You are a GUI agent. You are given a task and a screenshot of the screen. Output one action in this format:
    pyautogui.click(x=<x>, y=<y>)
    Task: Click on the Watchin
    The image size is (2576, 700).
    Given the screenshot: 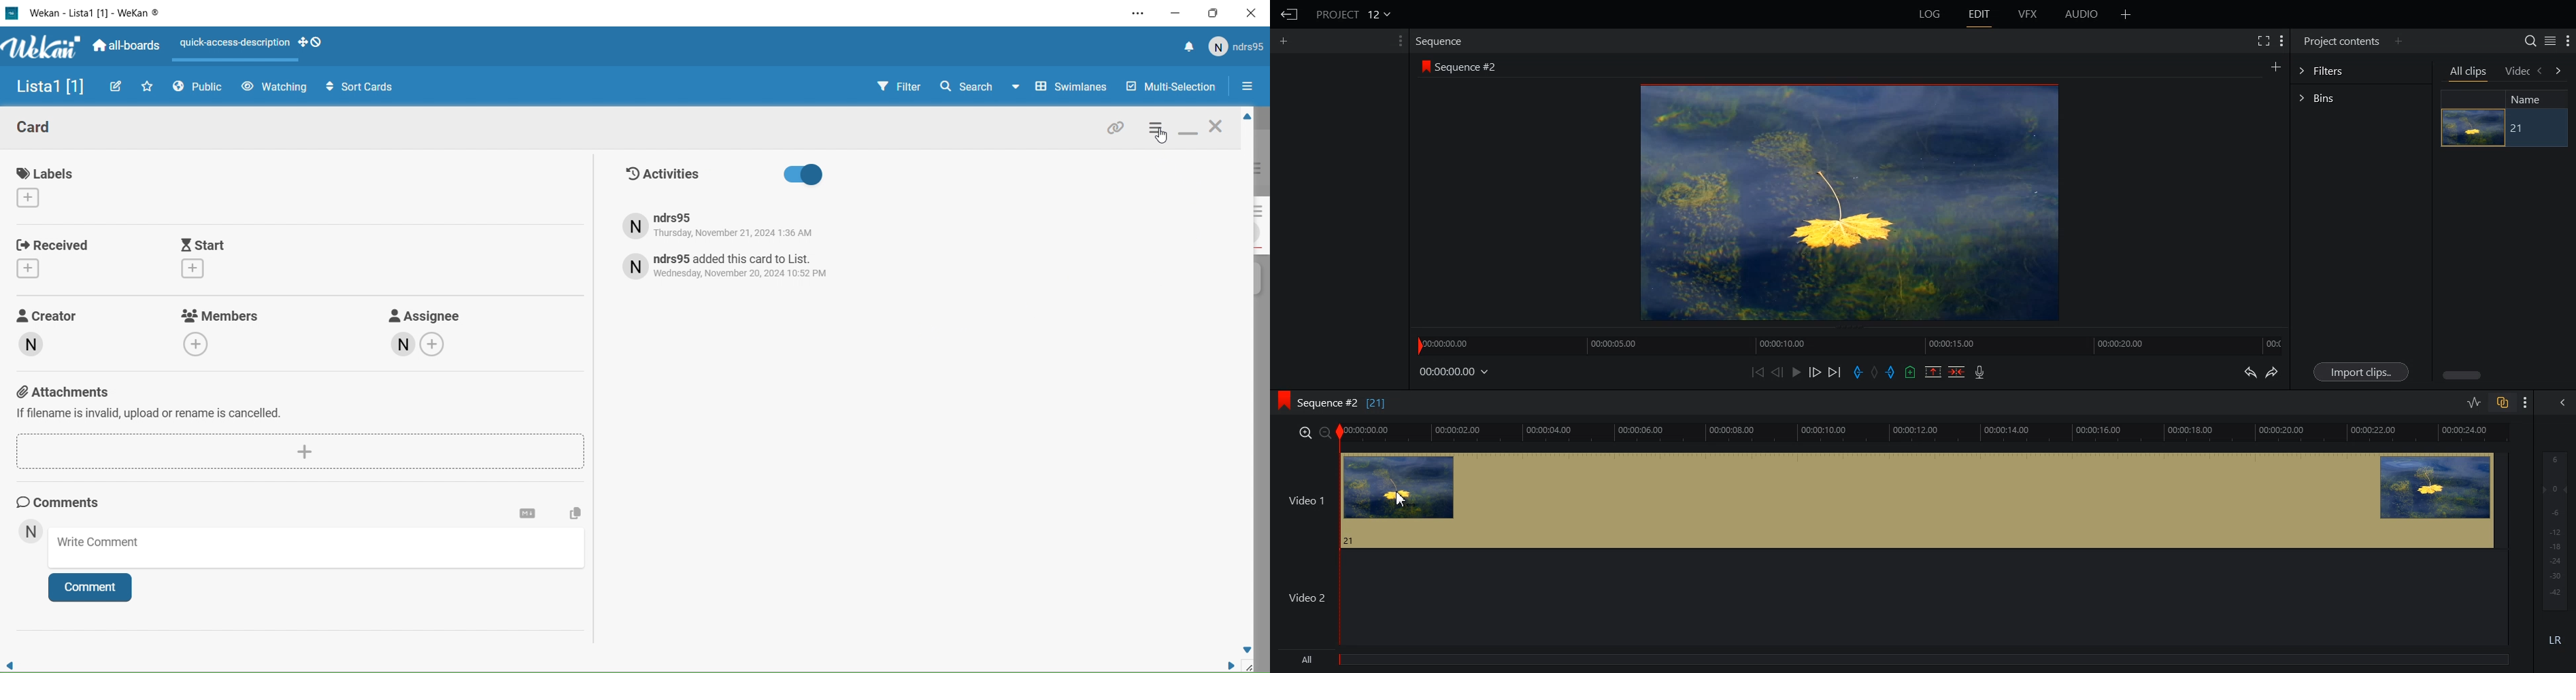 What is the action you would take?
    pyautogui.click(x=276, y=88)
    